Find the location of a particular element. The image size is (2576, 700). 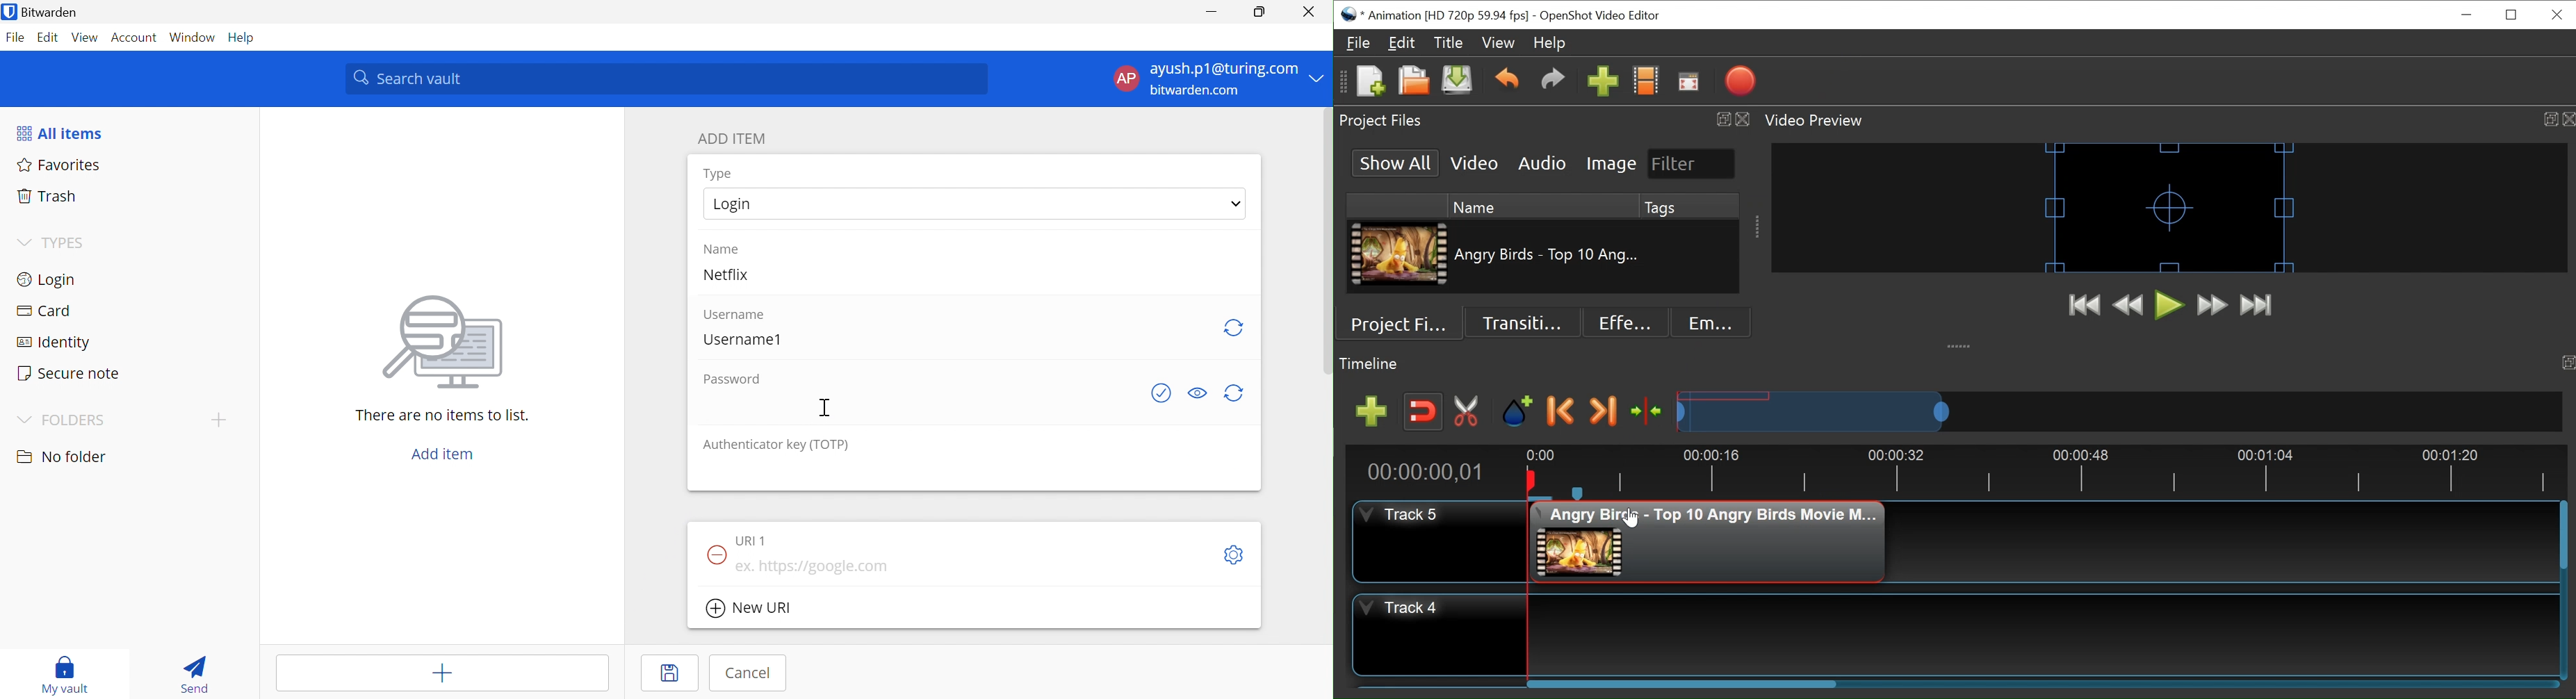

Favorites is located at coordinates (59, 165).